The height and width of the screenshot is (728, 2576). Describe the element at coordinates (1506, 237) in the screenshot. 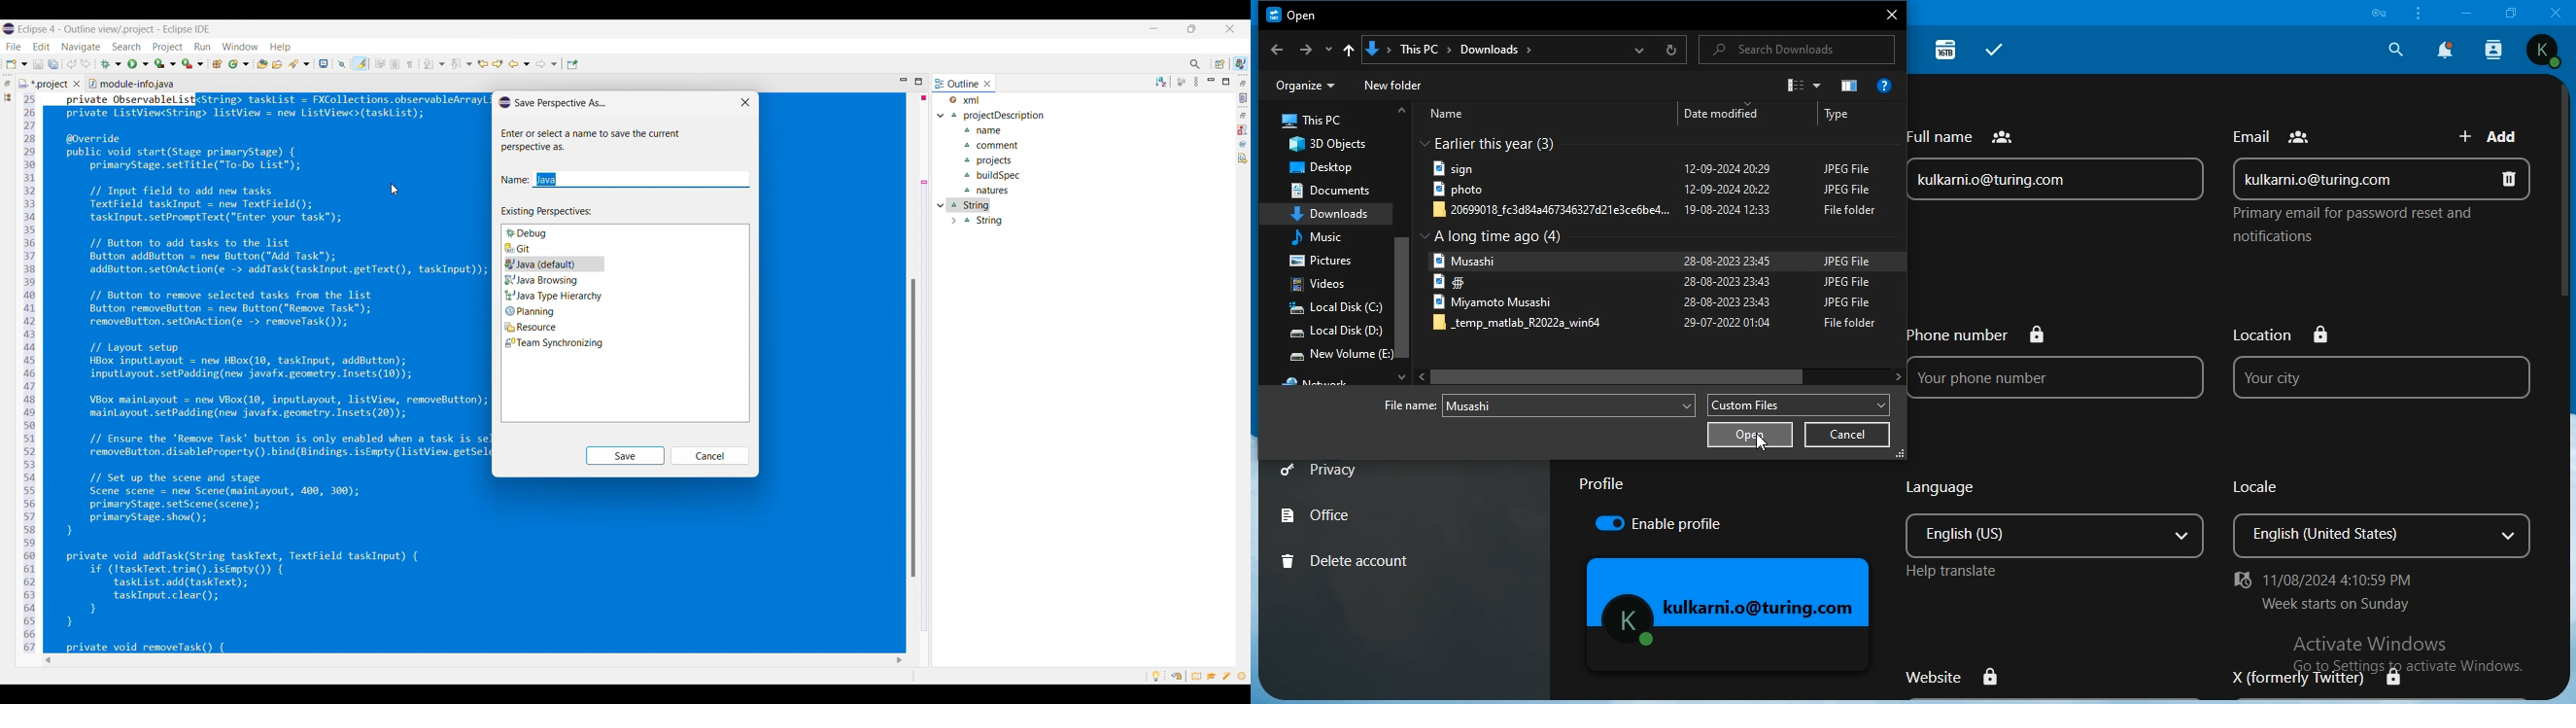

I see `text` at that location.